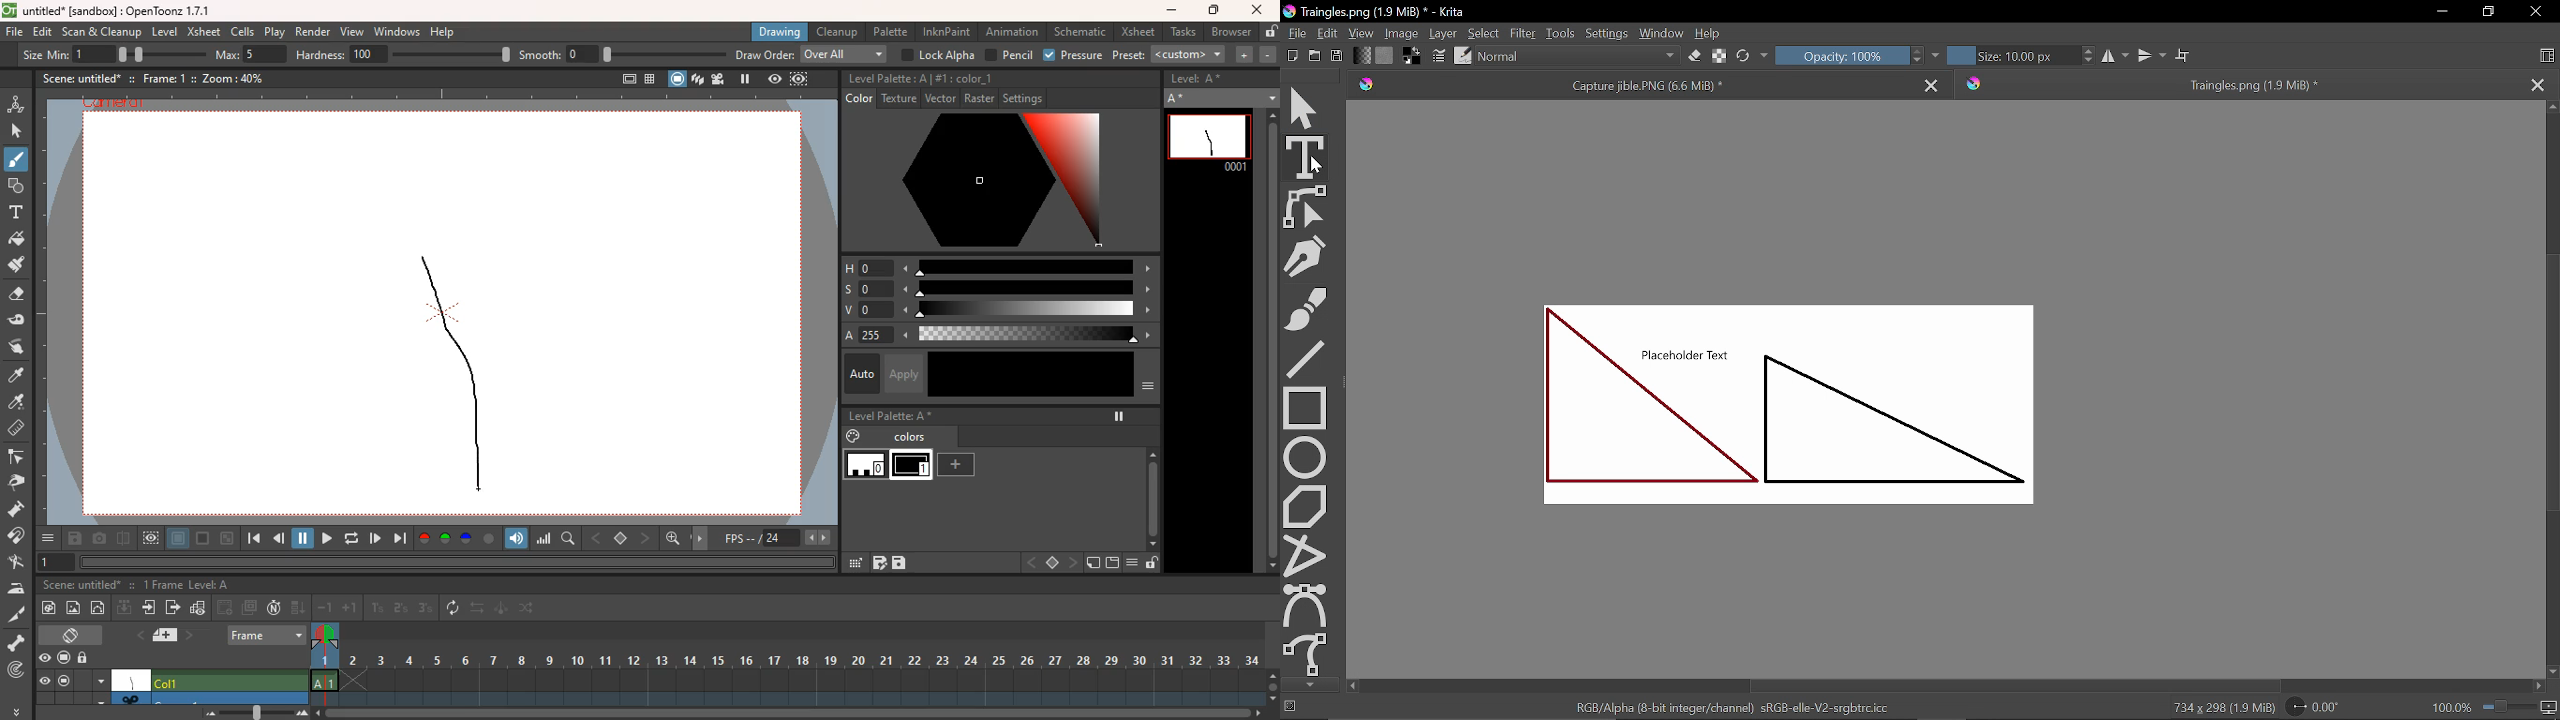  Describe the element at coordinates (124, 609) in the screenshot. I see `down` at that location.